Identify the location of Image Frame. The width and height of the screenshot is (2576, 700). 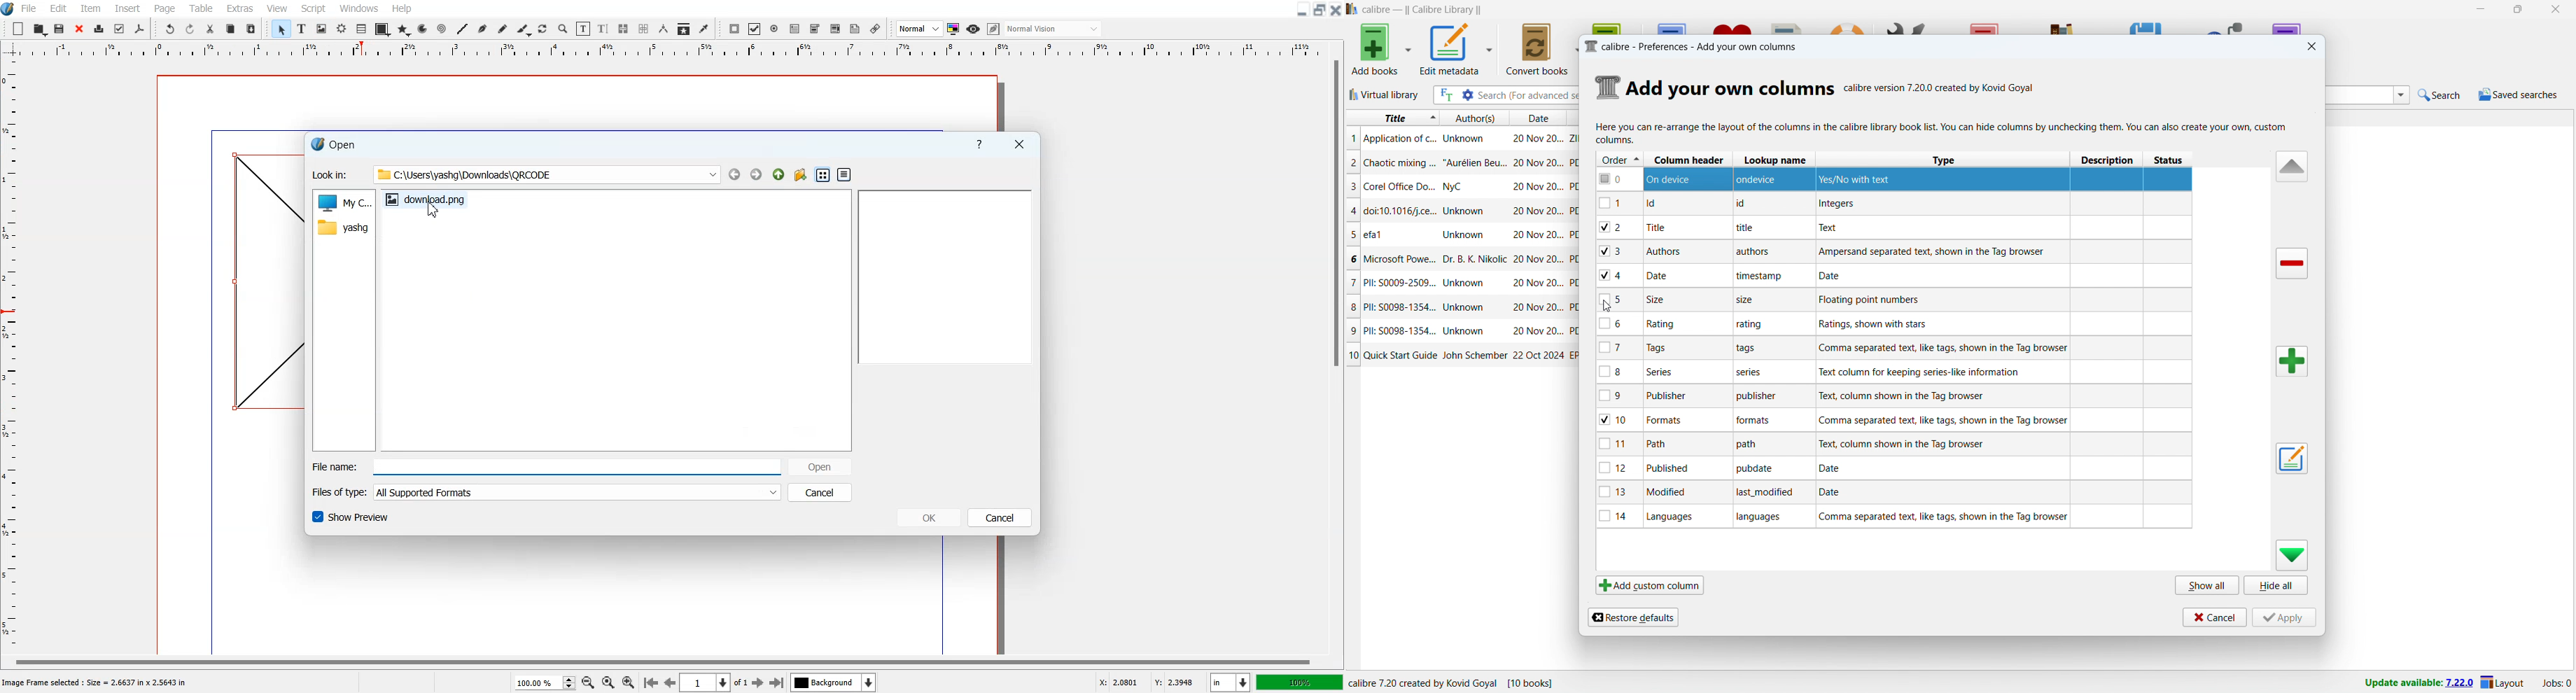
(321, 29).